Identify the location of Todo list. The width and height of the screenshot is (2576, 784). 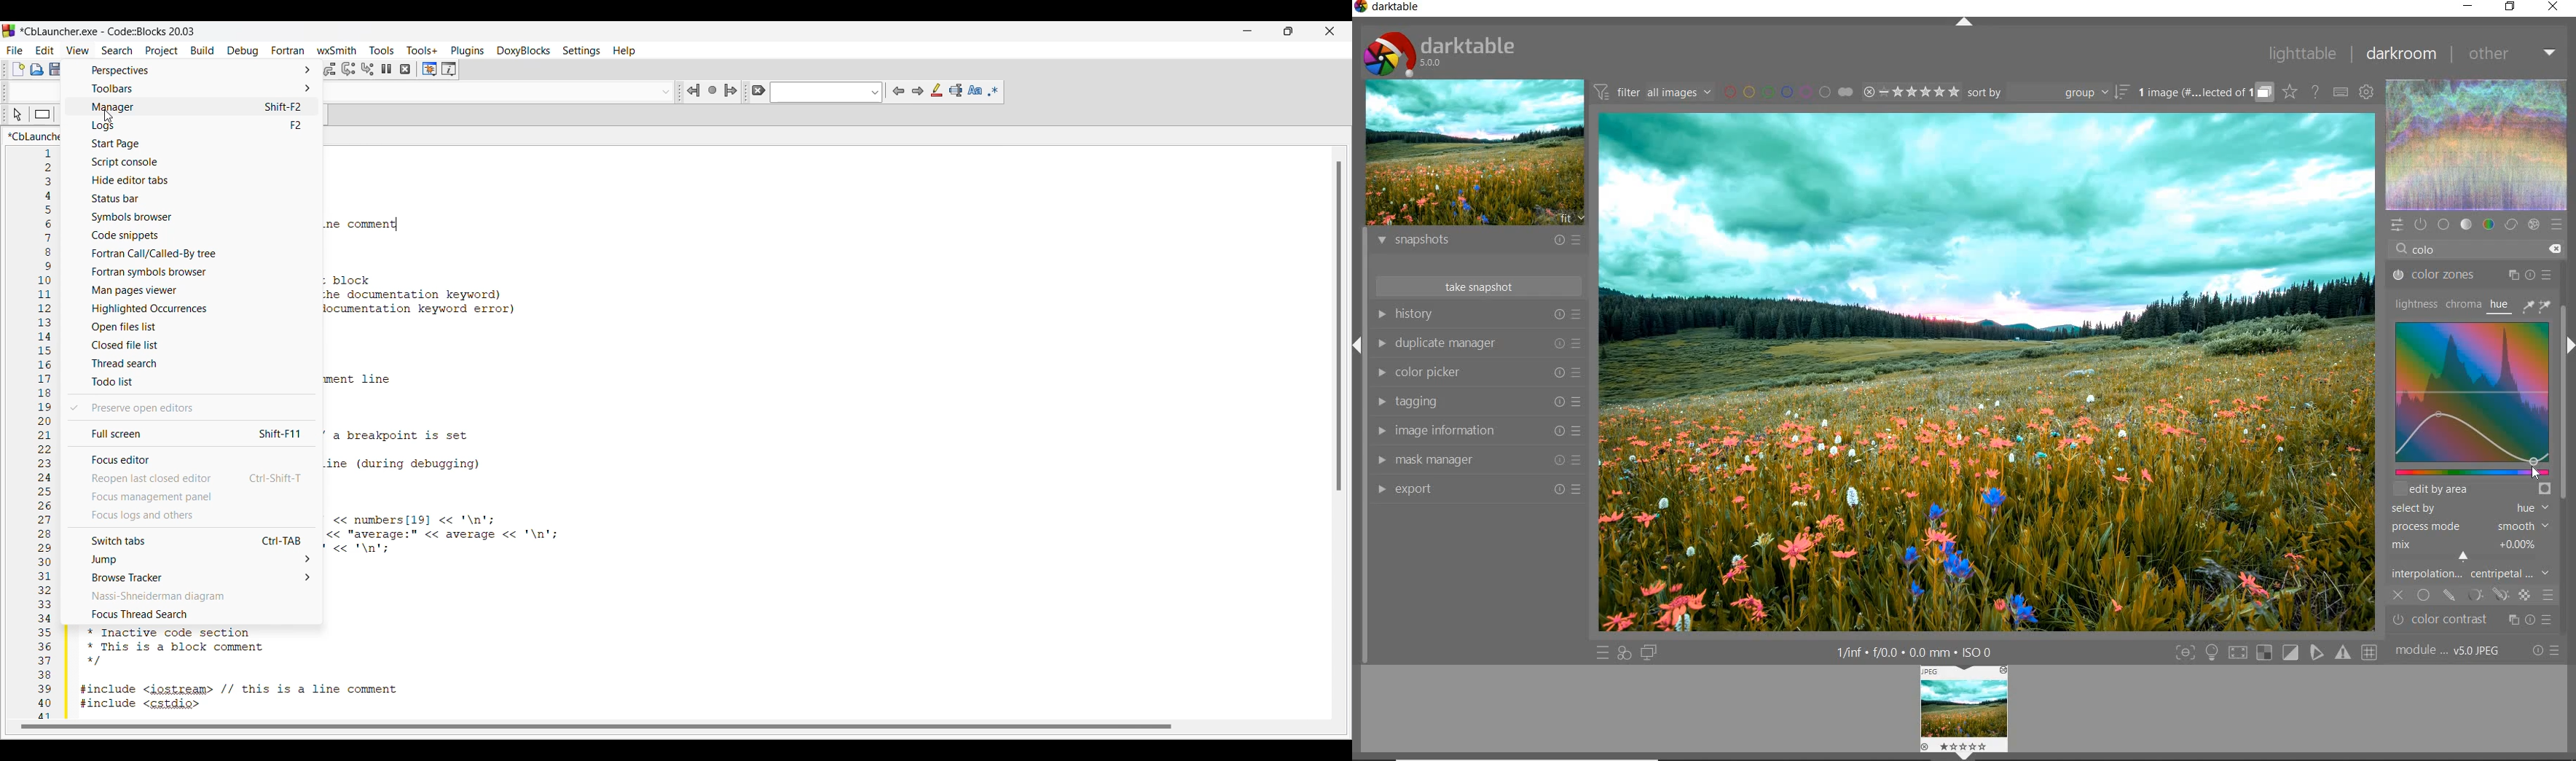
(192, 381).